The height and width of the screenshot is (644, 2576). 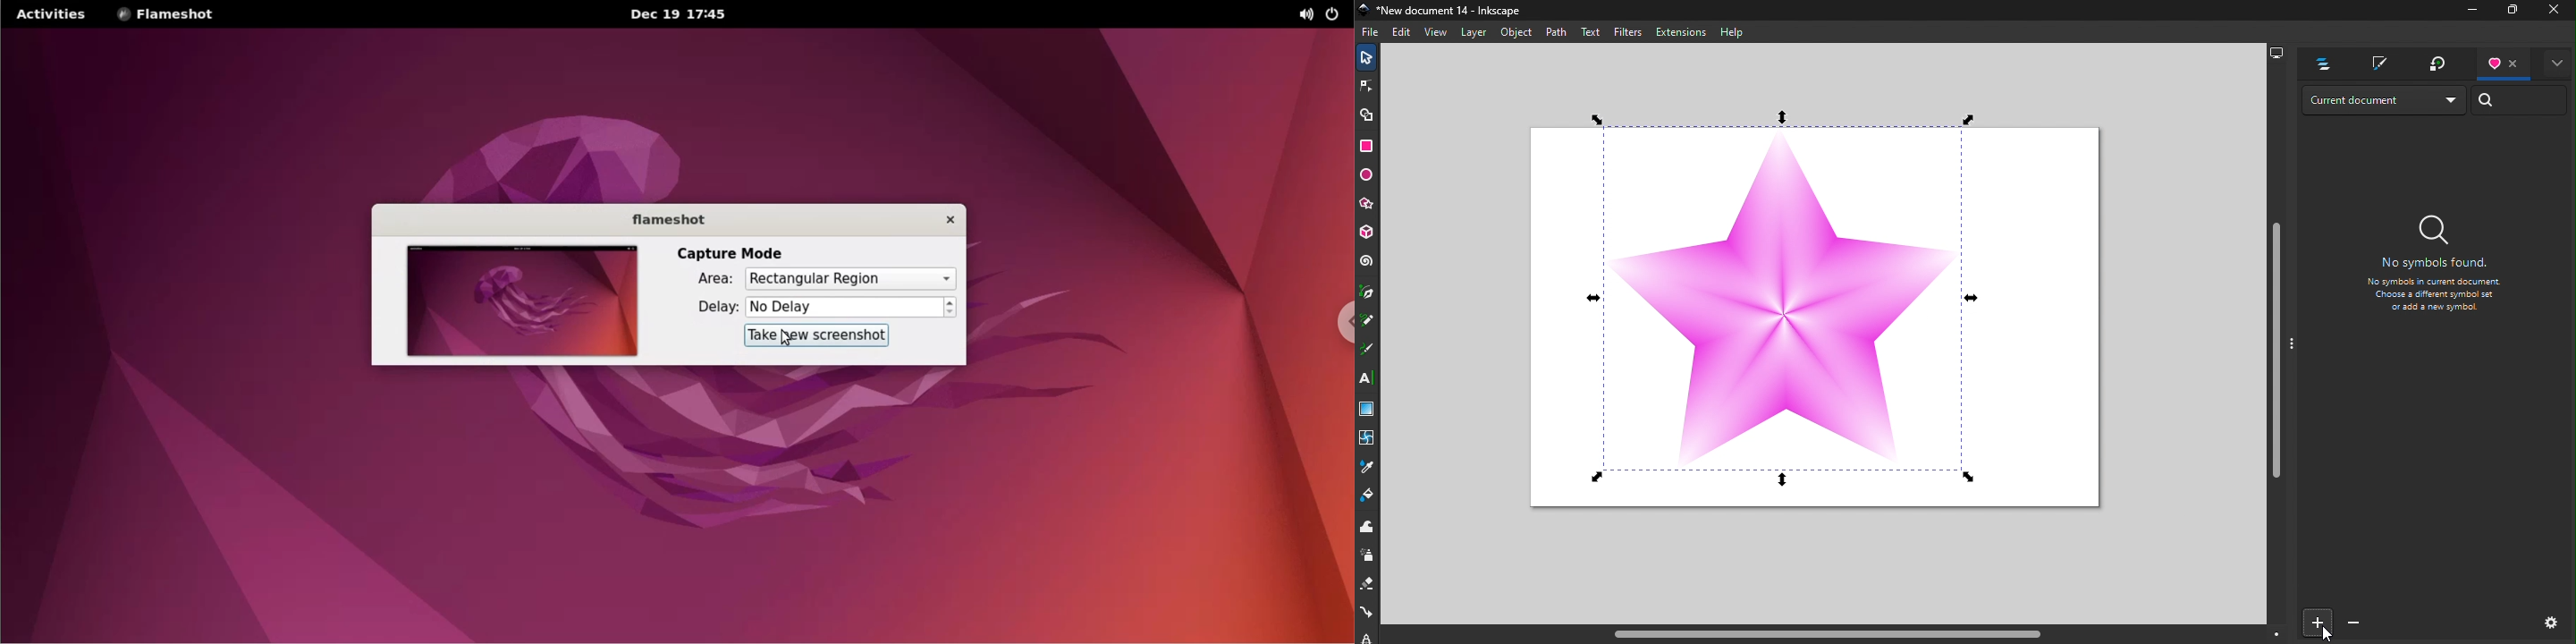 What do you see at coordinates (2506, 11) in the screenshot?
I see `Maximize` at bounding box center [2506, 11].